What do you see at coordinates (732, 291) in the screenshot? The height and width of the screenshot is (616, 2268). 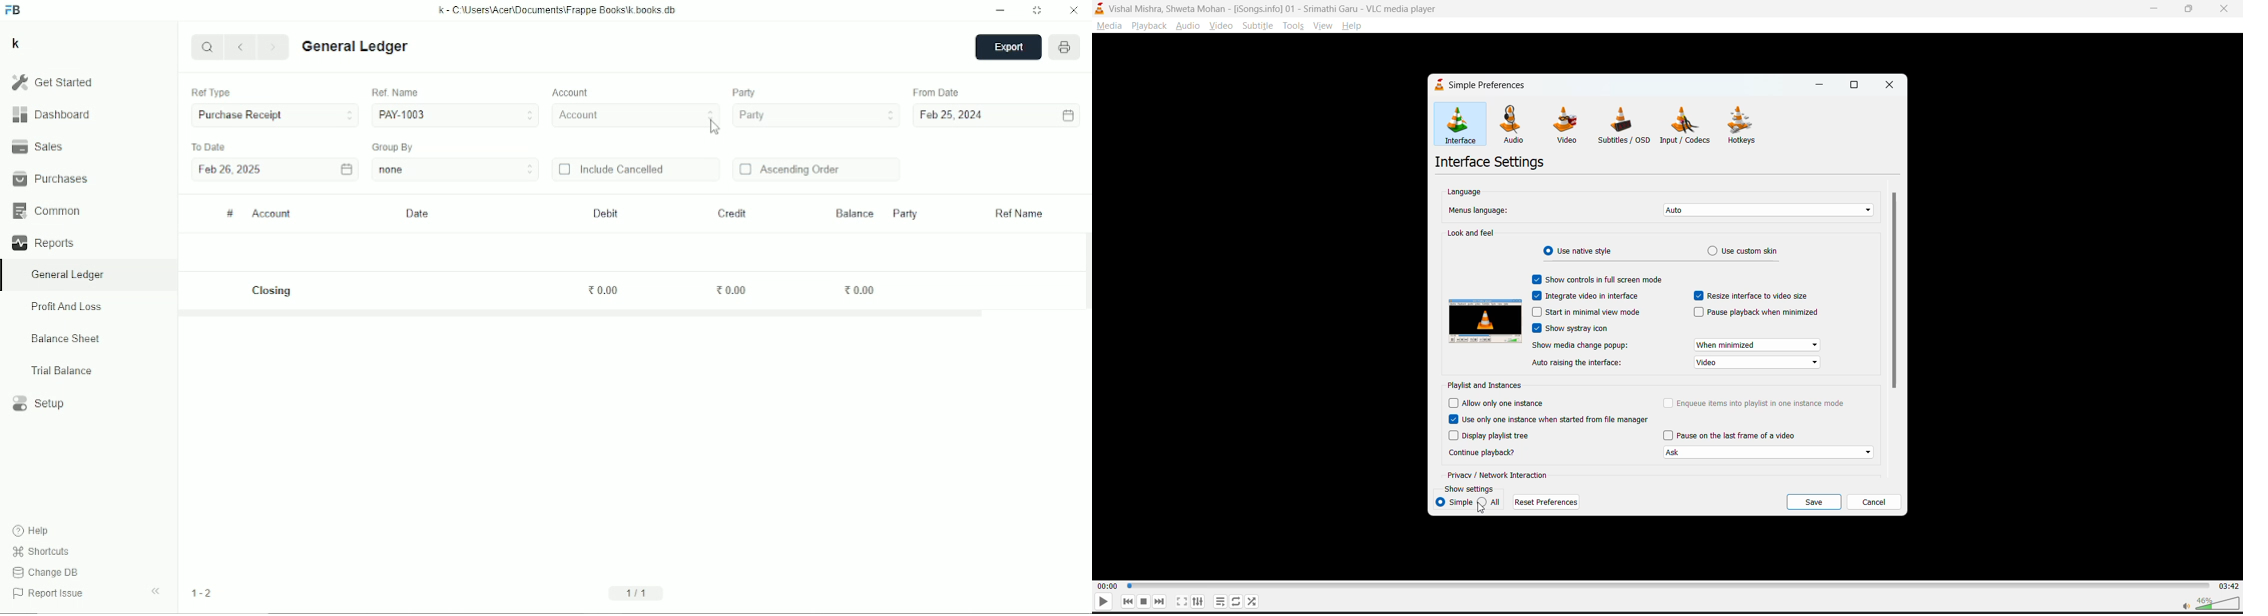 I see `0.00` at bounding box center [732, 291].